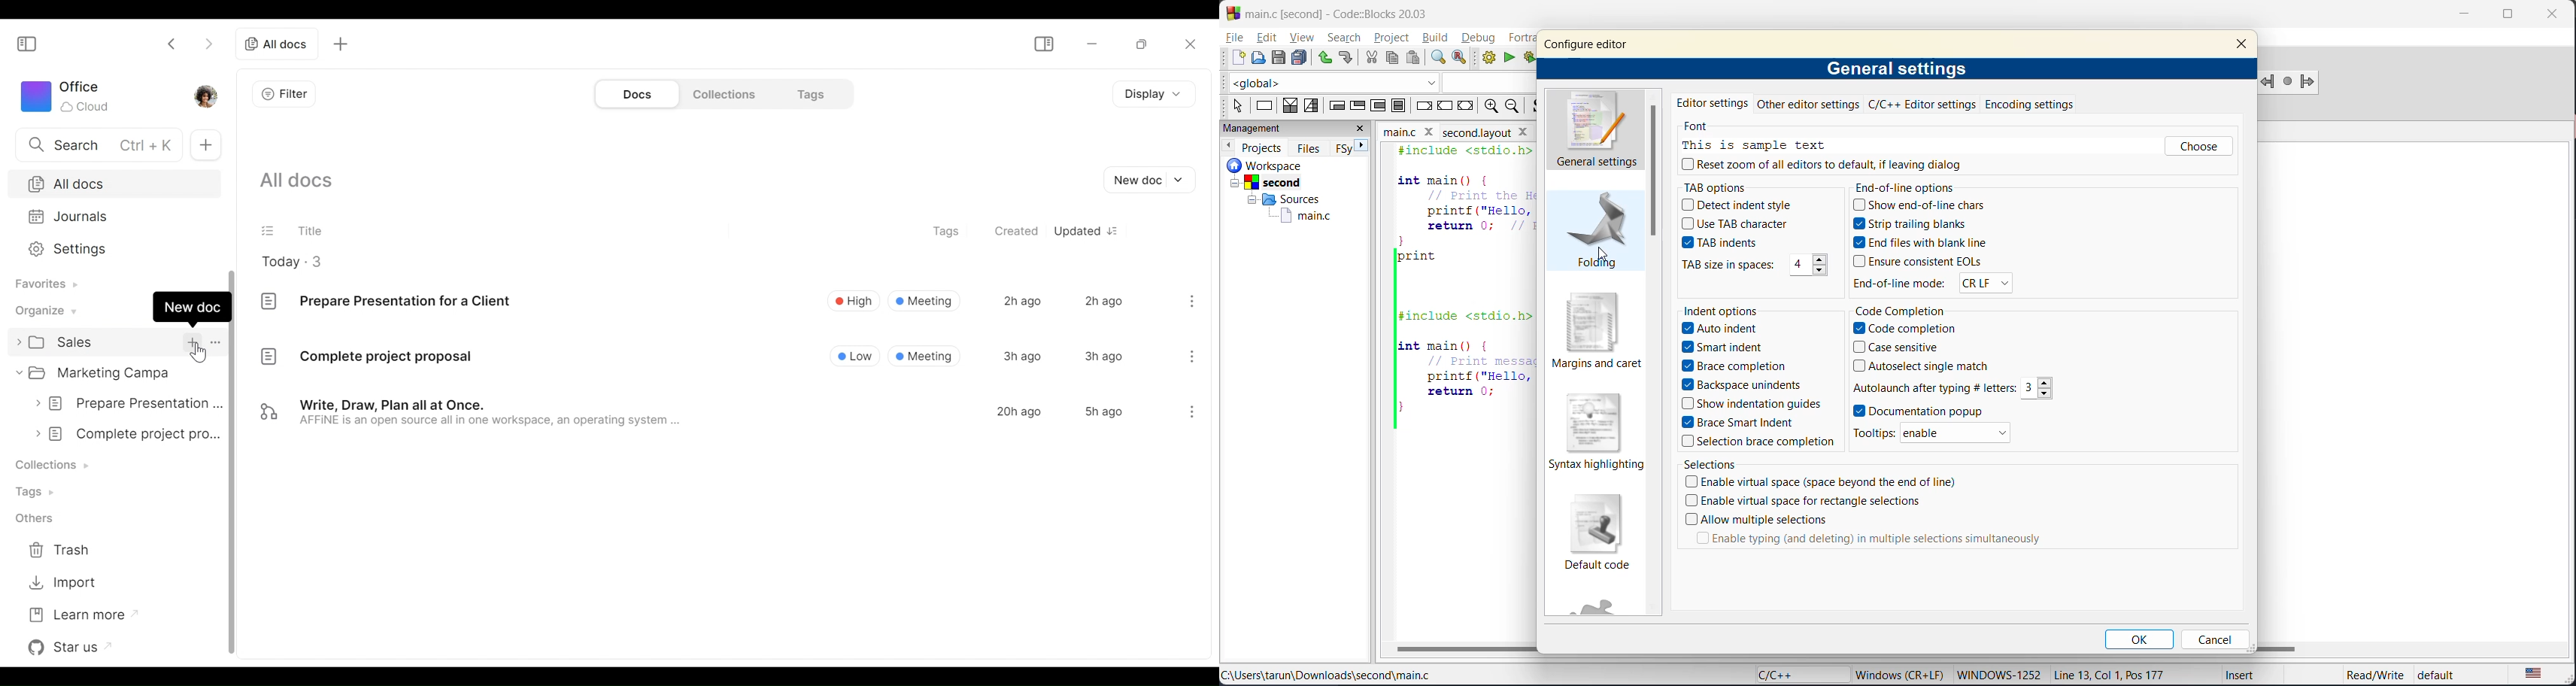 The height and width of the screenshot is (700, 2576). Describe the element at coordinates (2359, 675) in the screenshot. I see `Read/Write` at that location.